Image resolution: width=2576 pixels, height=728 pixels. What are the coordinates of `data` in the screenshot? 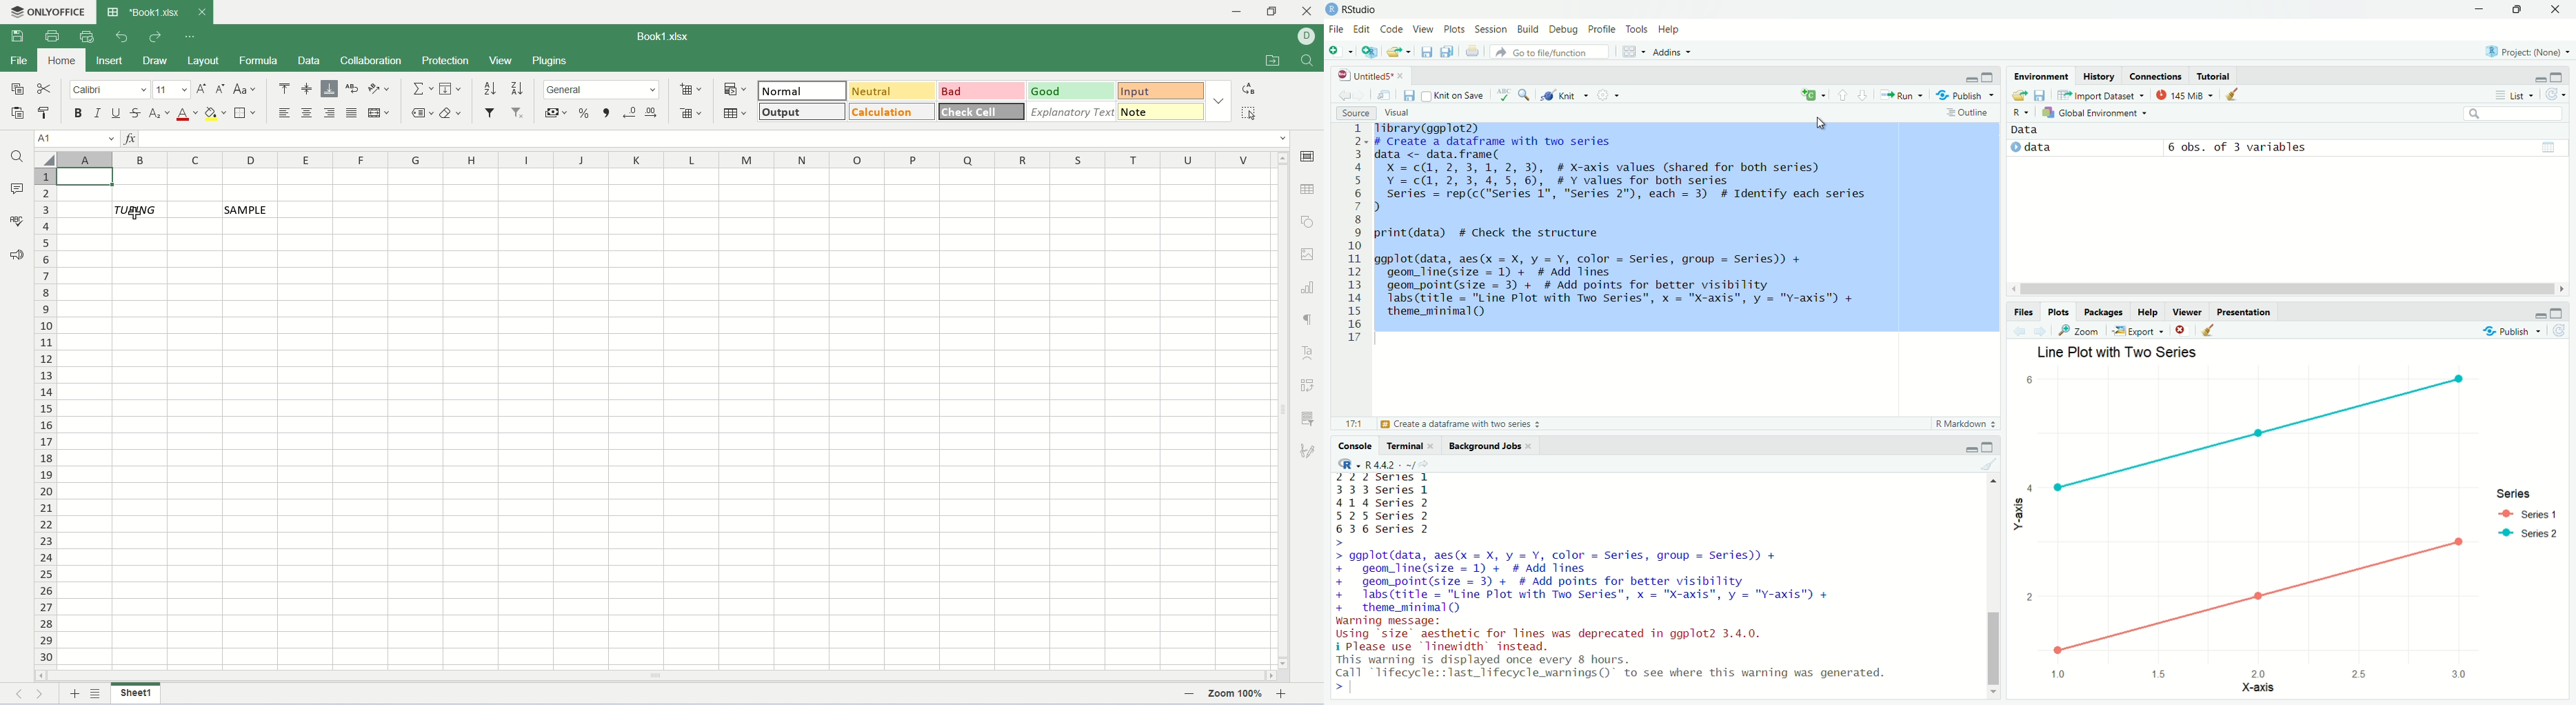 It's located at (314, 63).